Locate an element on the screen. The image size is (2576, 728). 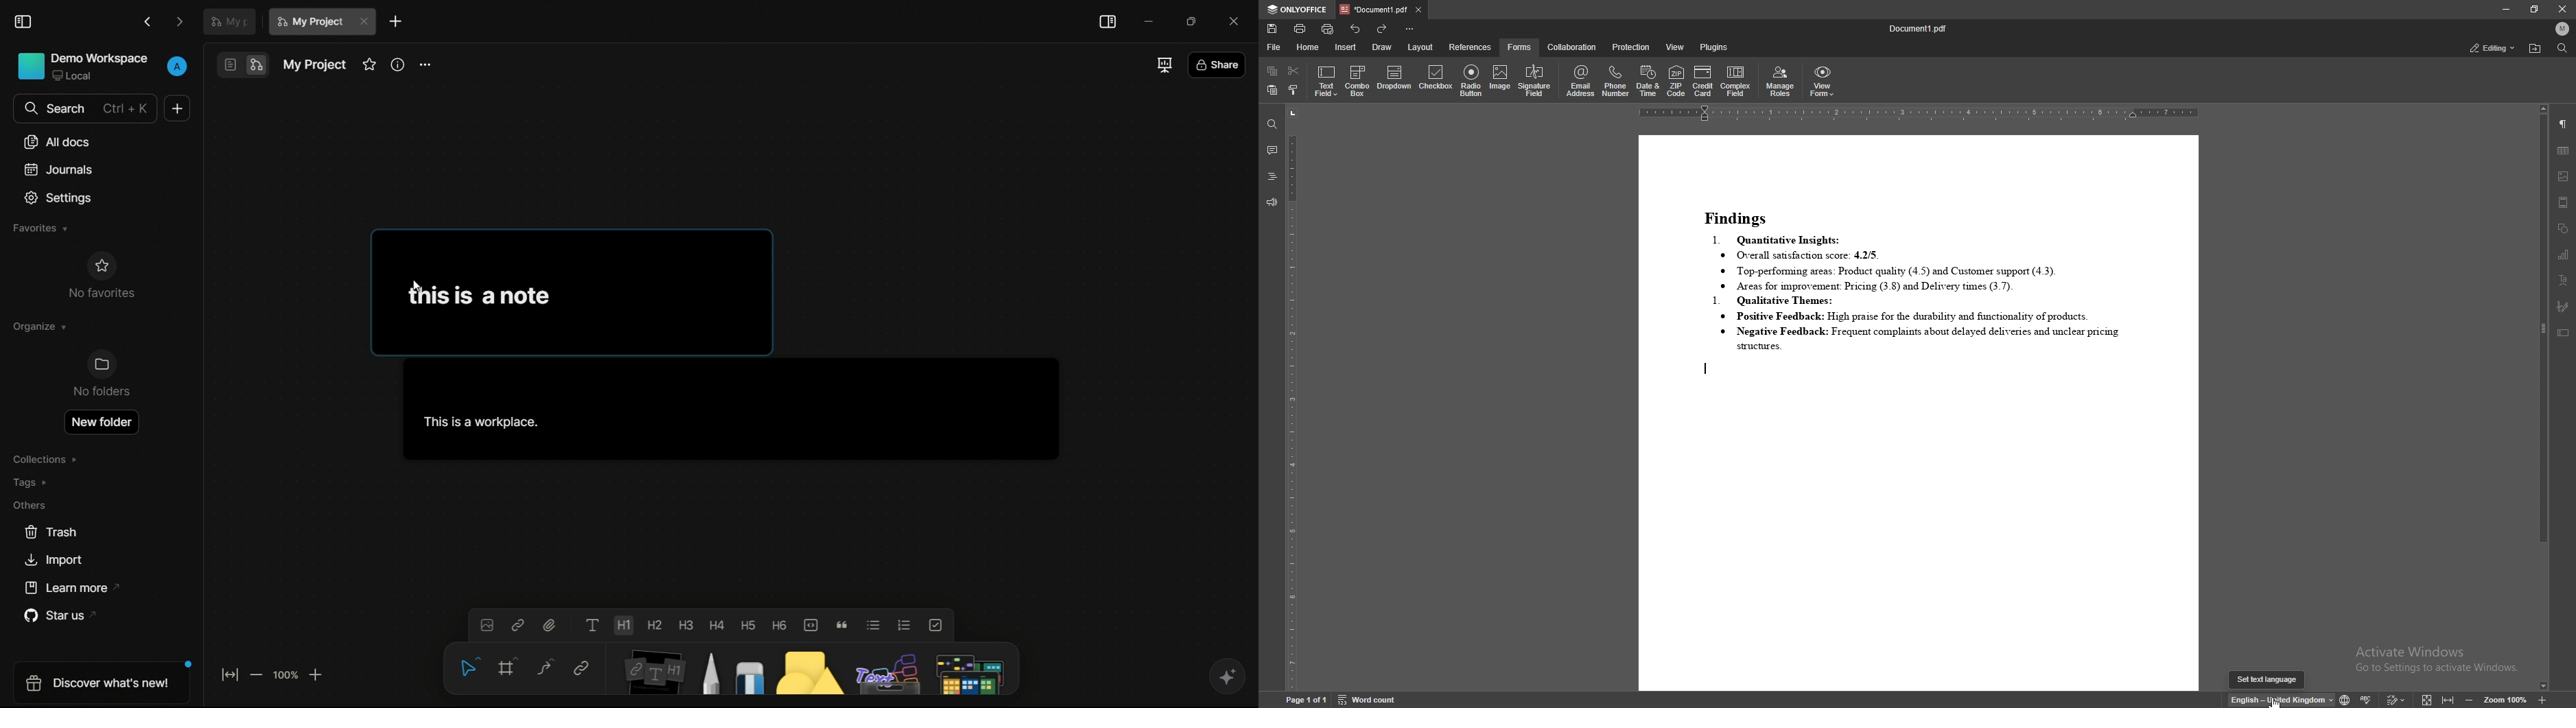
fit to screen is located at coordinates (230, 674).